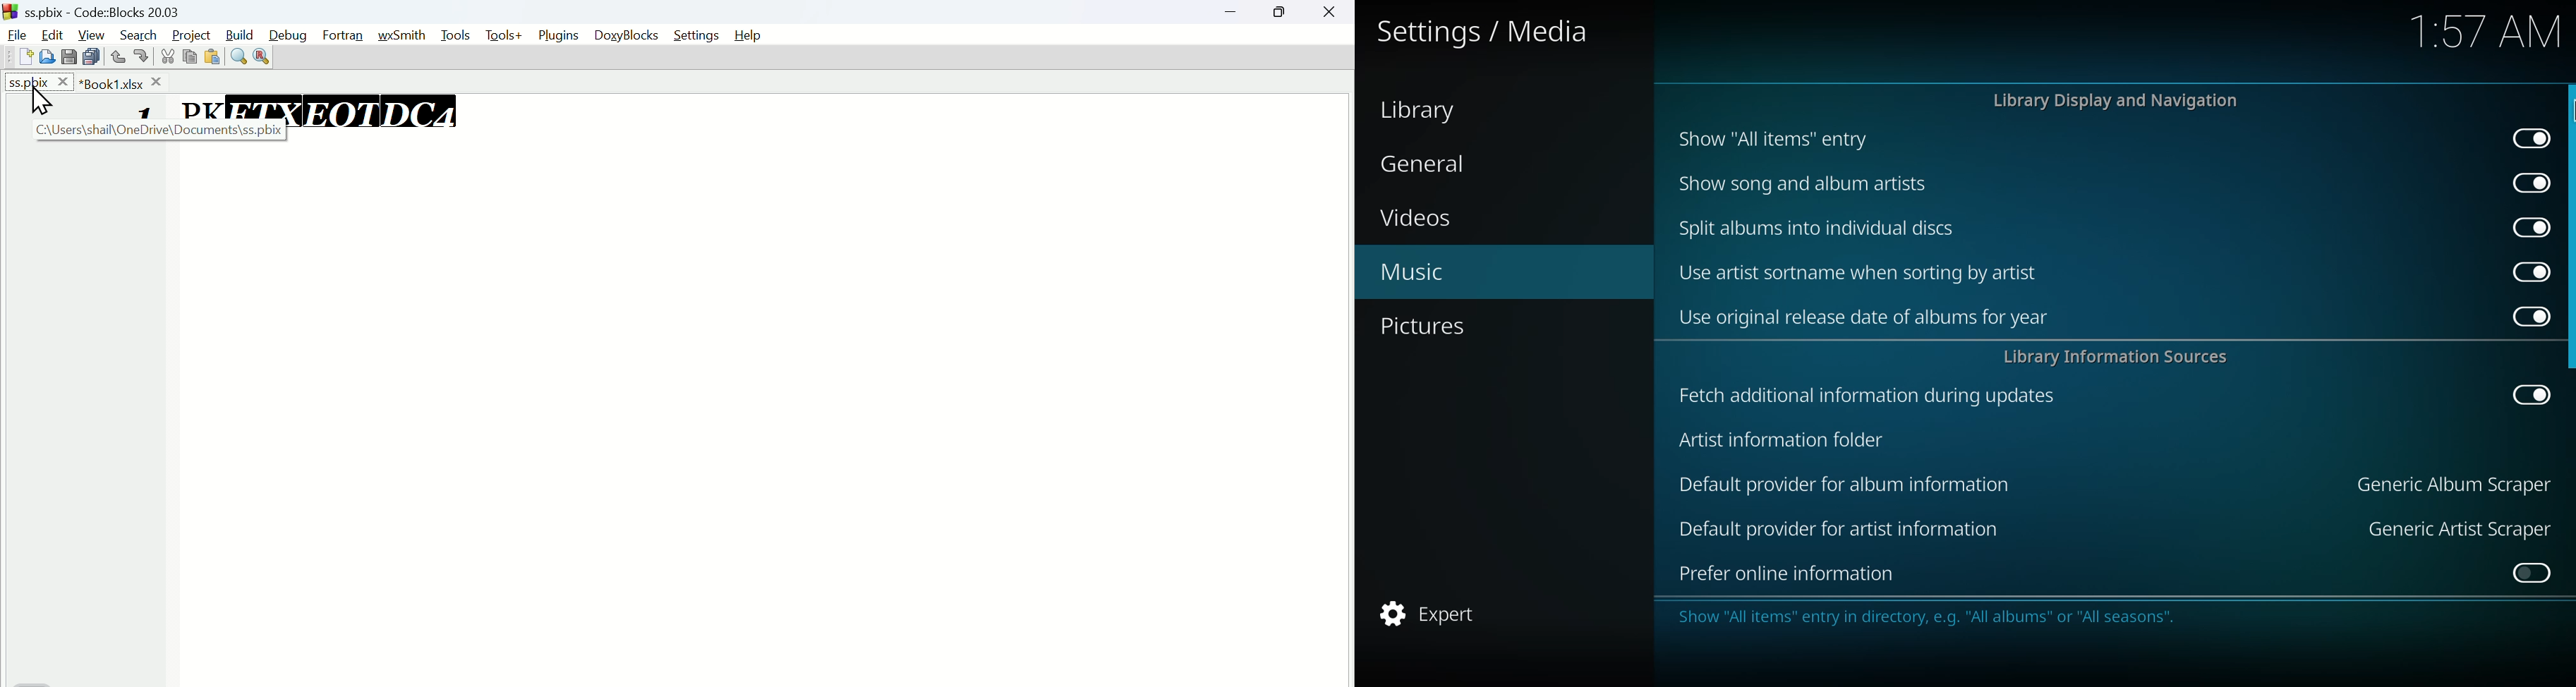 The width and height of the screenshot is (2576, 700). I want to click on split albums into discs, so click(1818, 226).